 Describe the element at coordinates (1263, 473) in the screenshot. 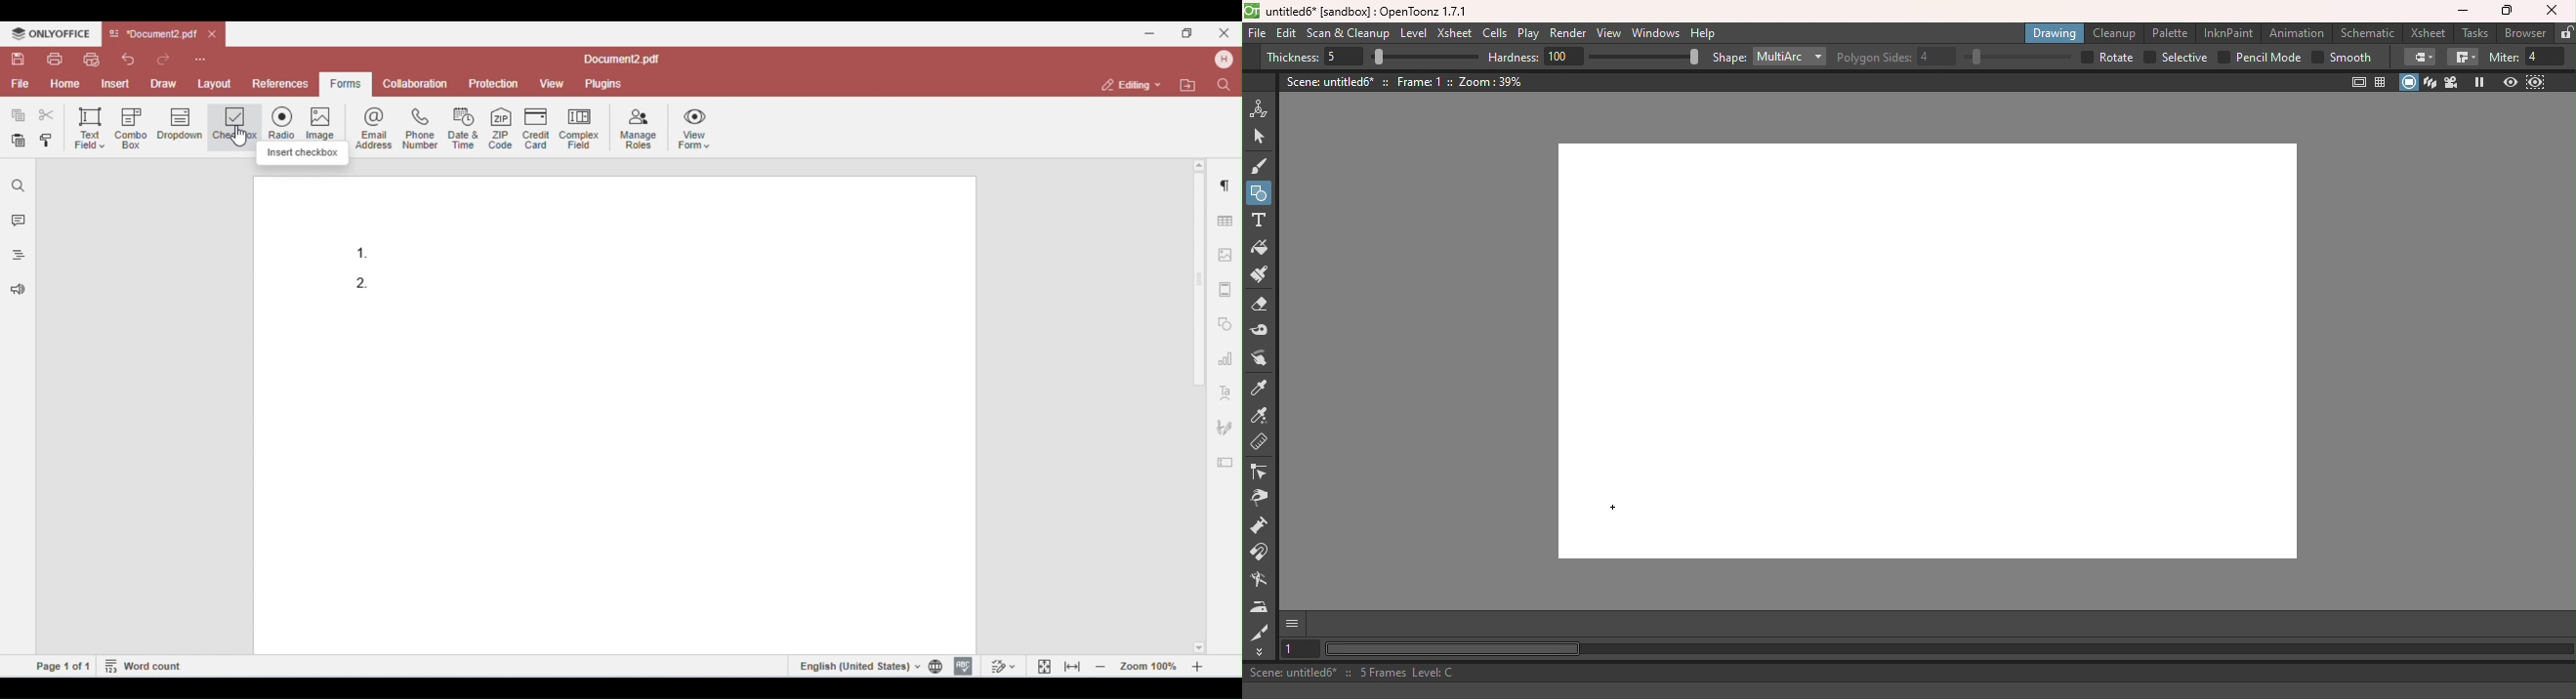

I see `Control point editor tool` at that location.